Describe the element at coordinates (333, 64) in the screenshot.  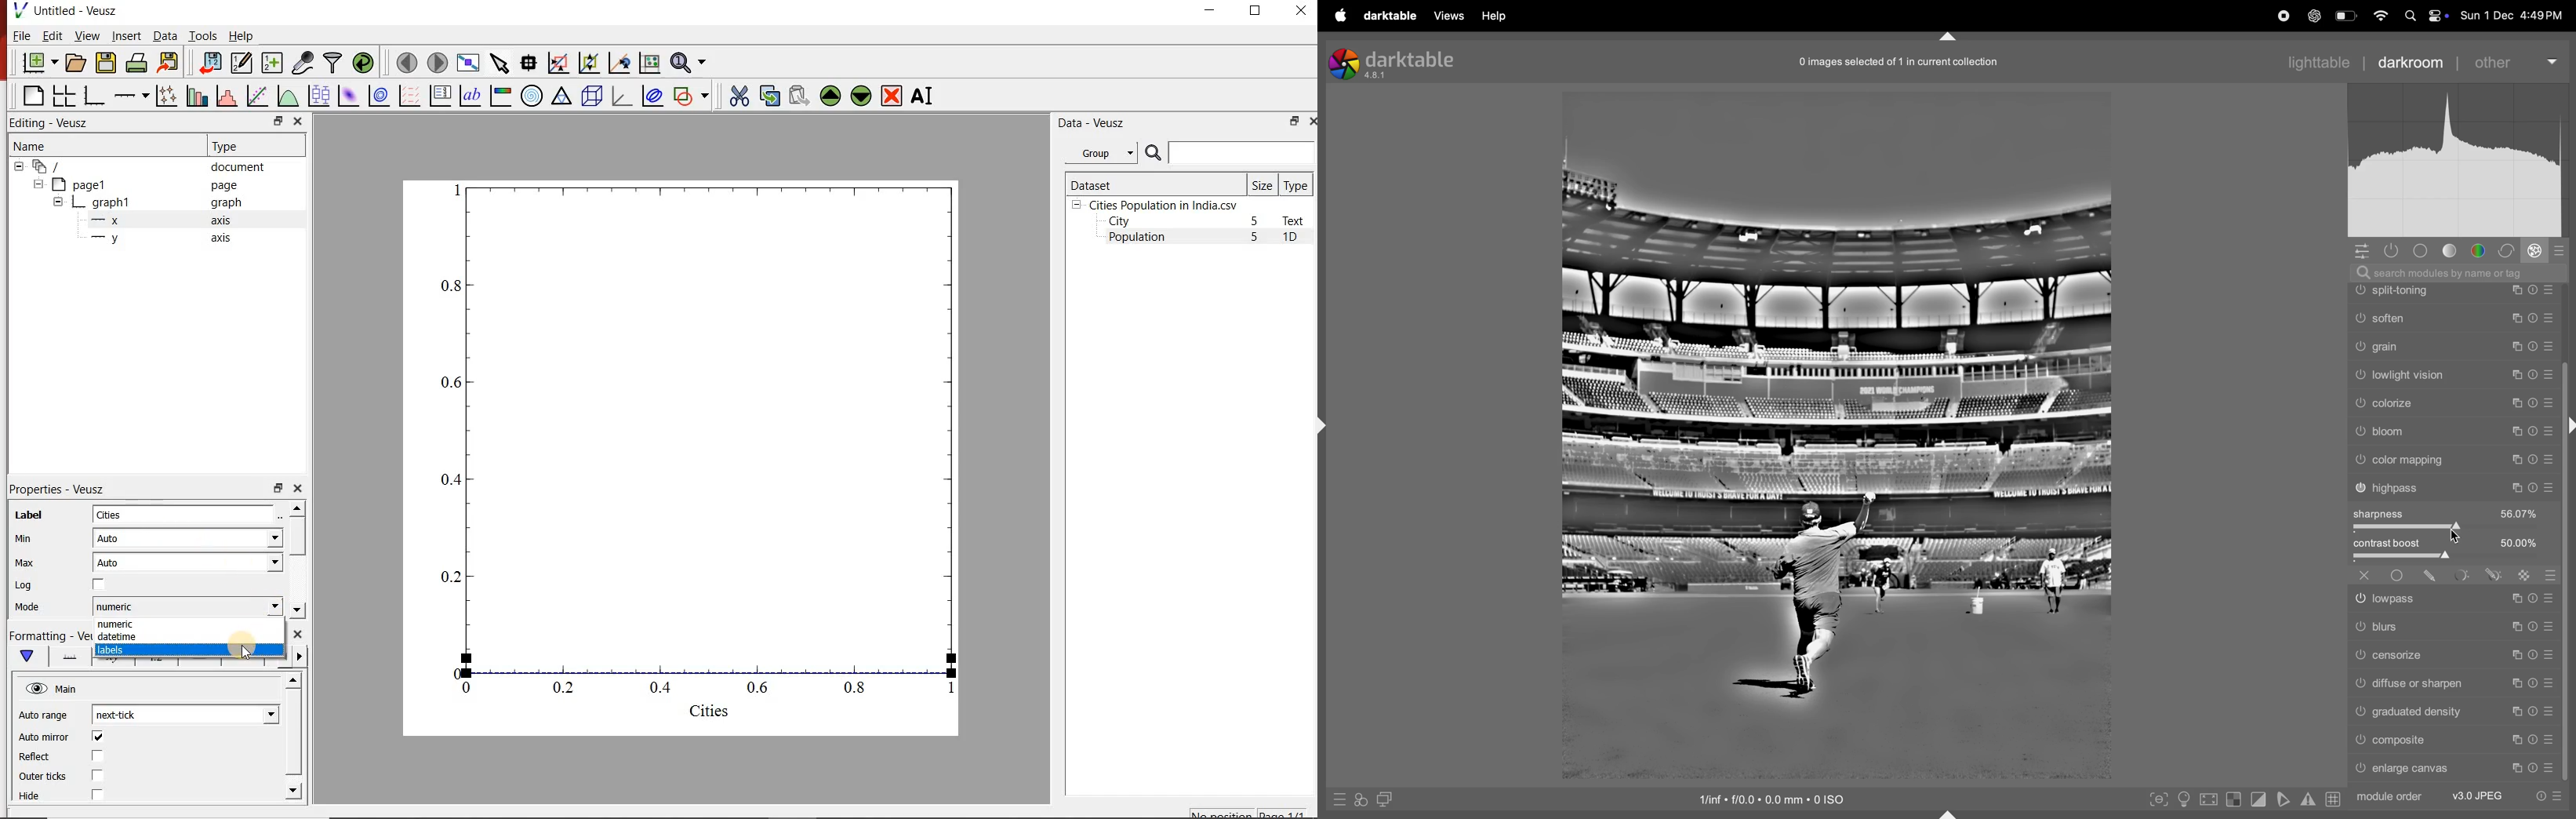
I see `filter data` at that location.